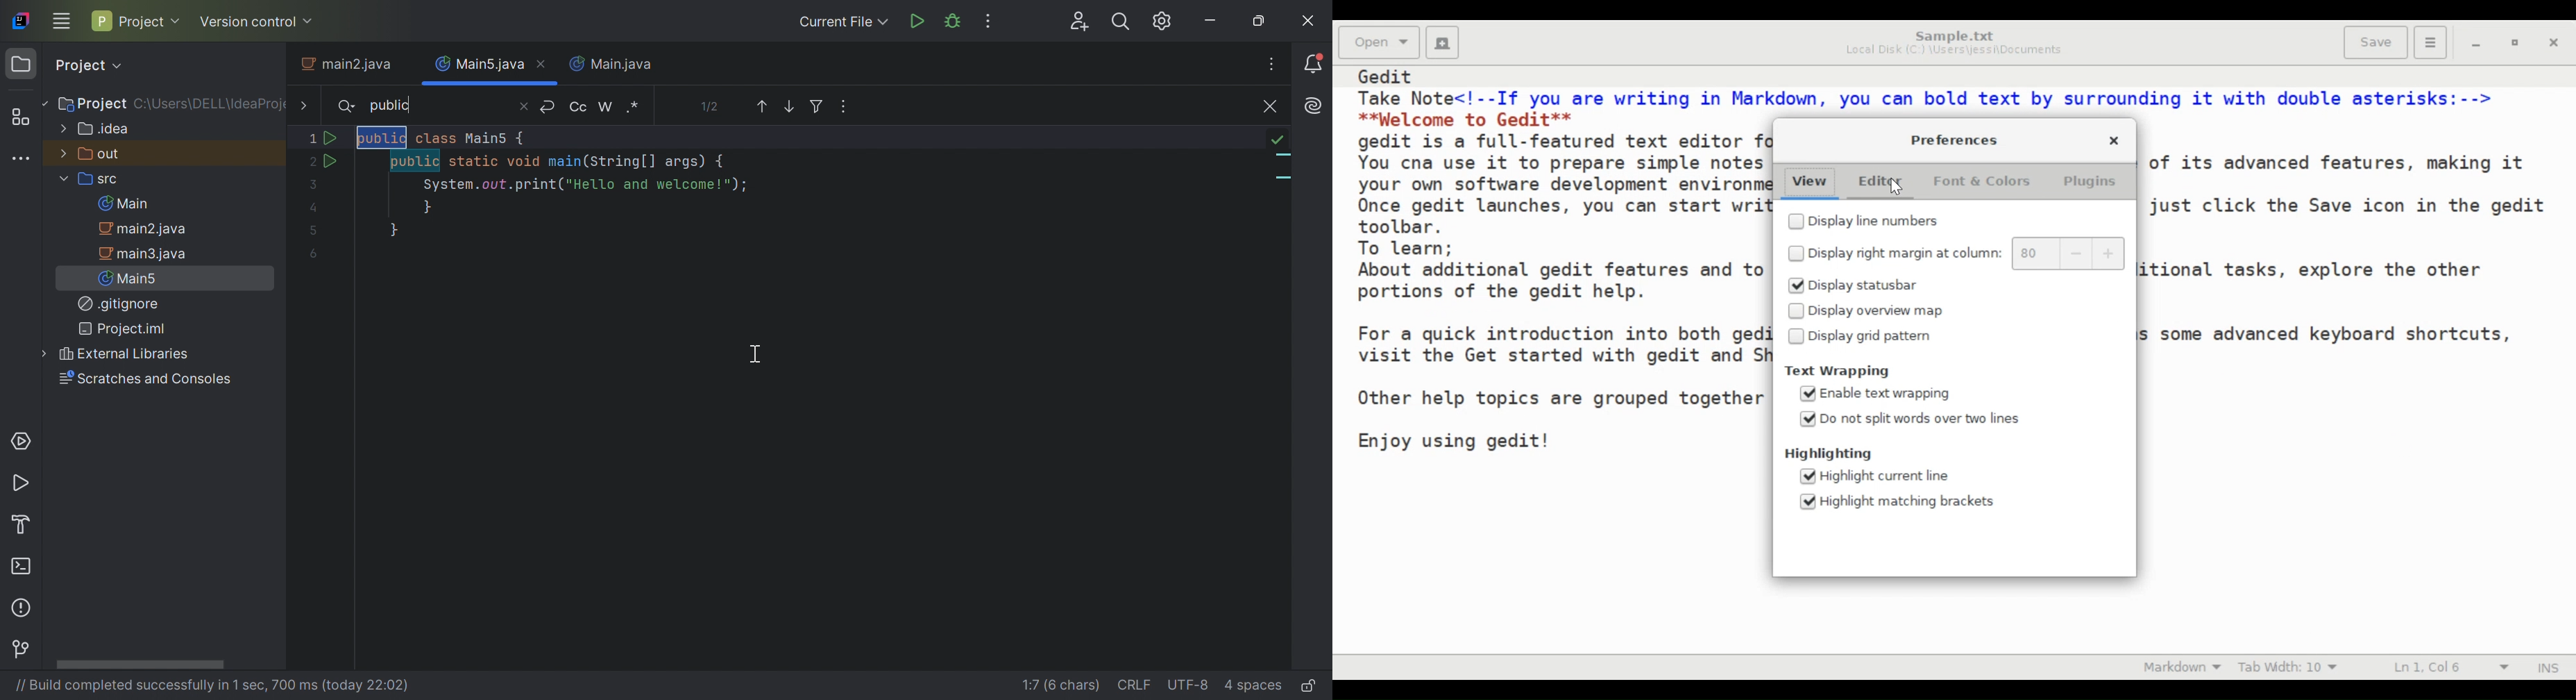 Image resolution: width=2576 pixels, height=700 pixels. What do you see at coordinates (1310, 23) in the screenshot?
I see `Close` at bounding box center [1310, 23].